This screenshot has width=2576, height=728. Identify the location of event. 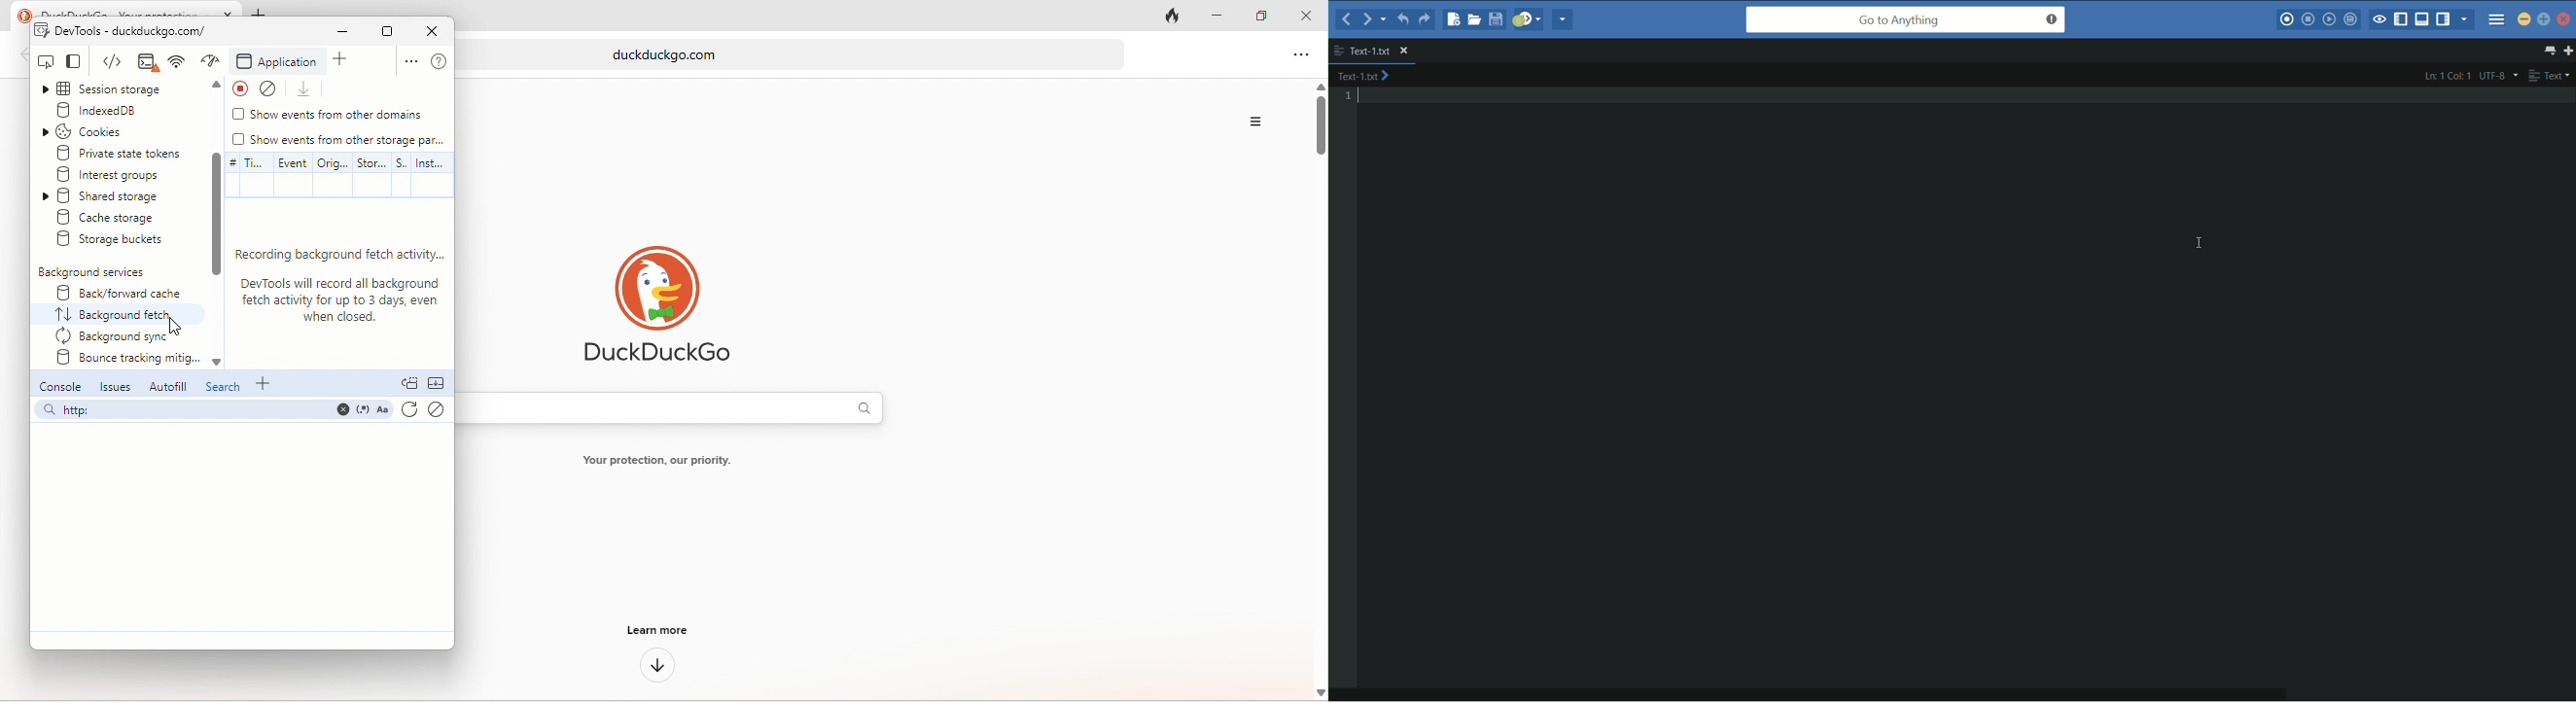
(290, 175).